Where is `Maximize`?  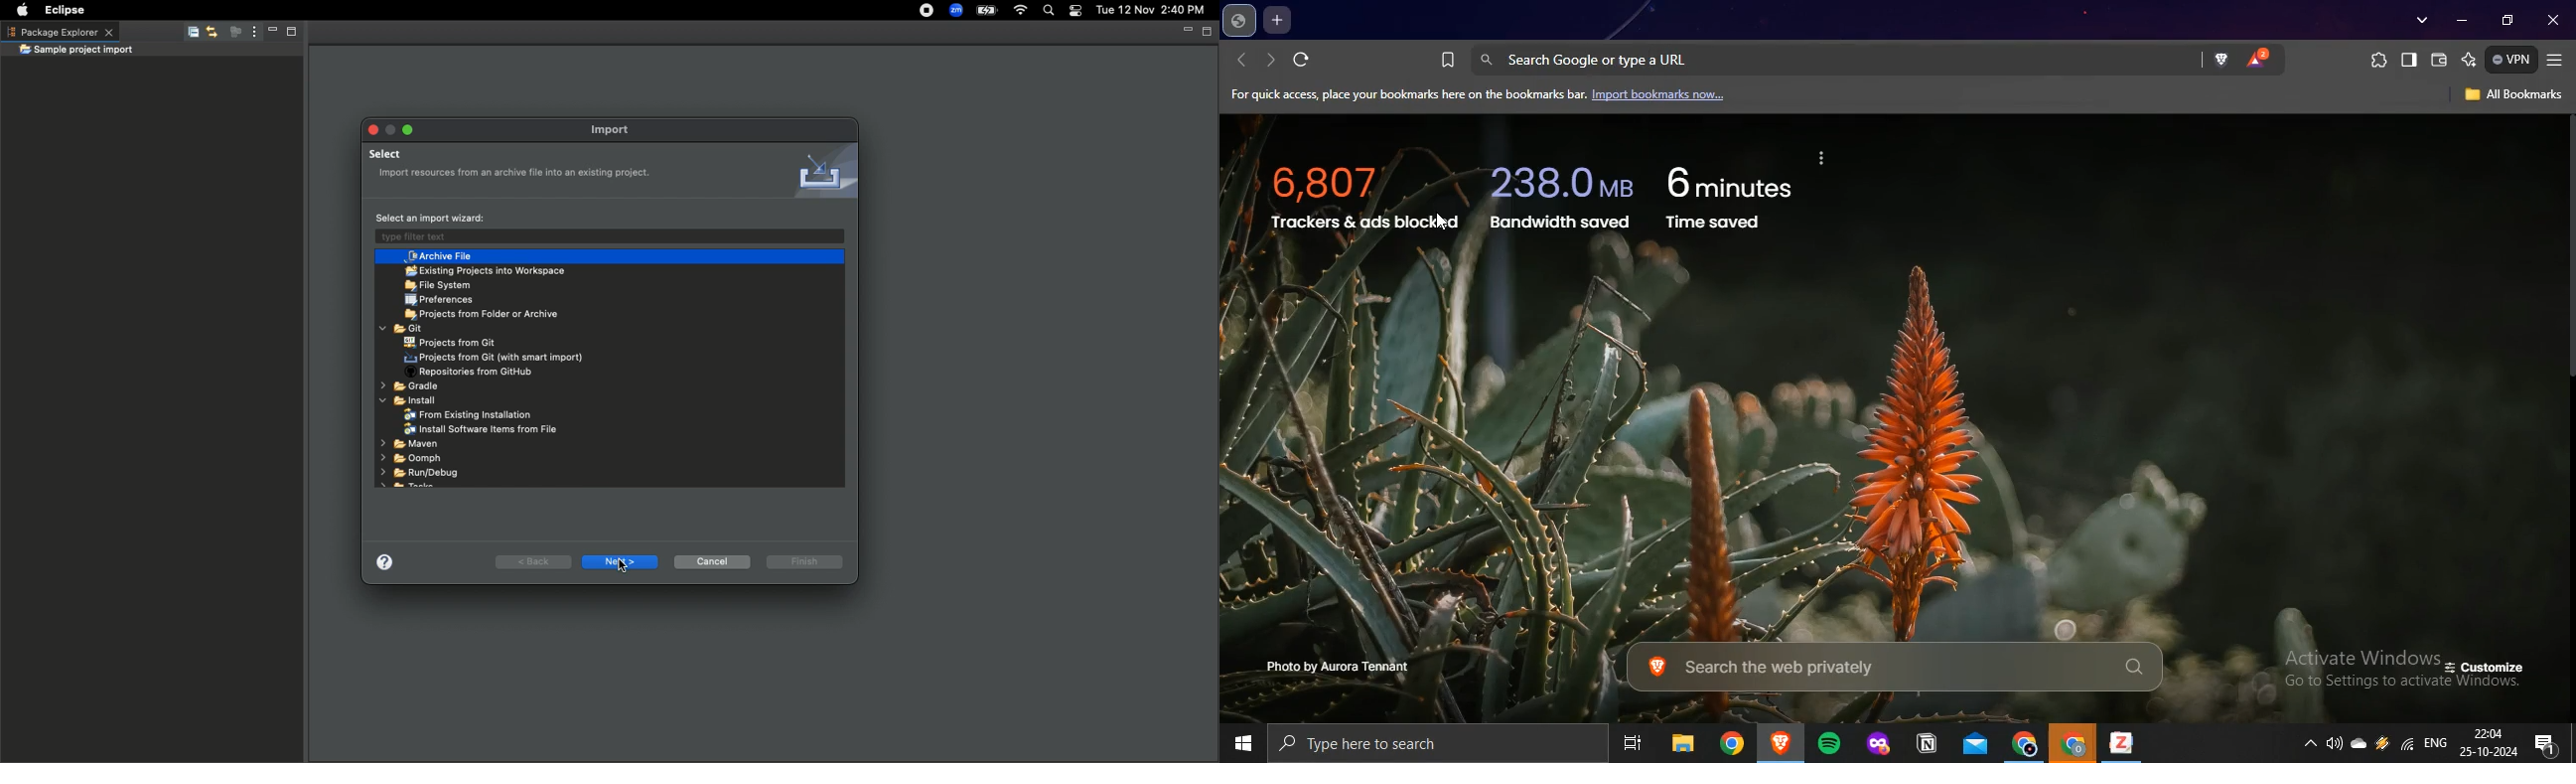
Maximize is located at coordinates (1208, 31).